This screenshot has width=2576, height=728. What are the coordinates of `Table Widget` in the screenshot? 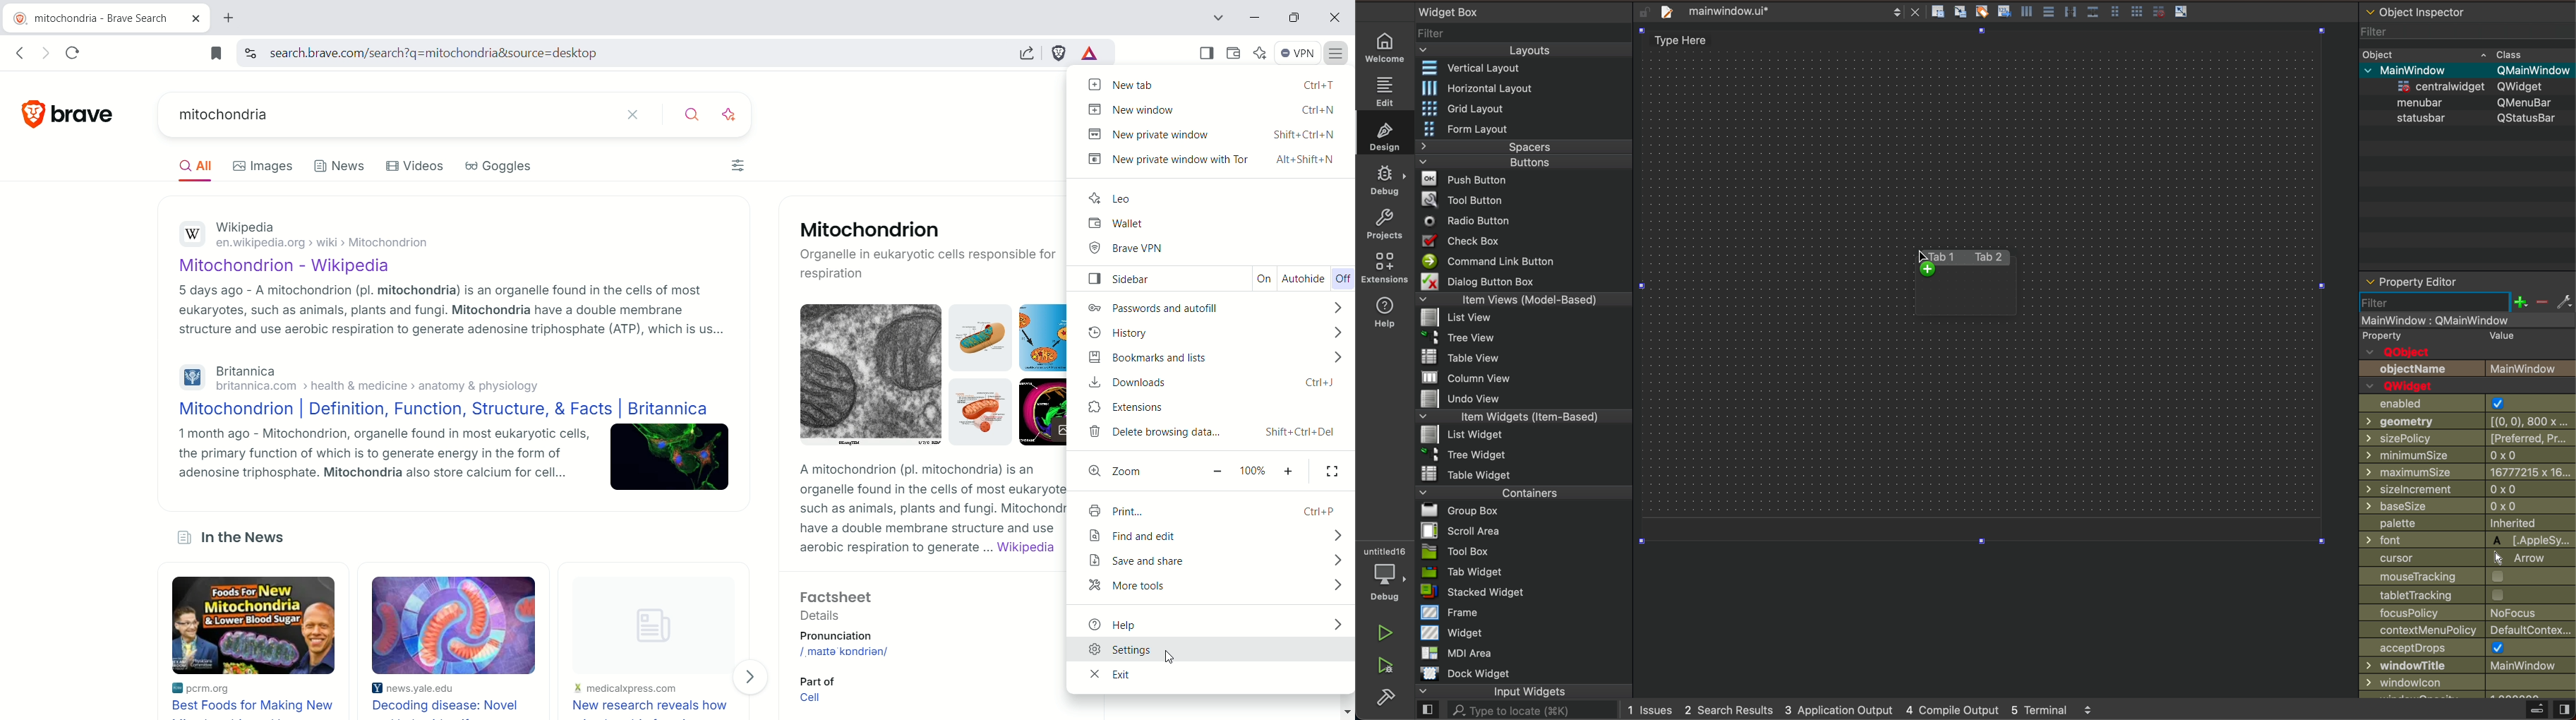 It's located at (1461, 473).